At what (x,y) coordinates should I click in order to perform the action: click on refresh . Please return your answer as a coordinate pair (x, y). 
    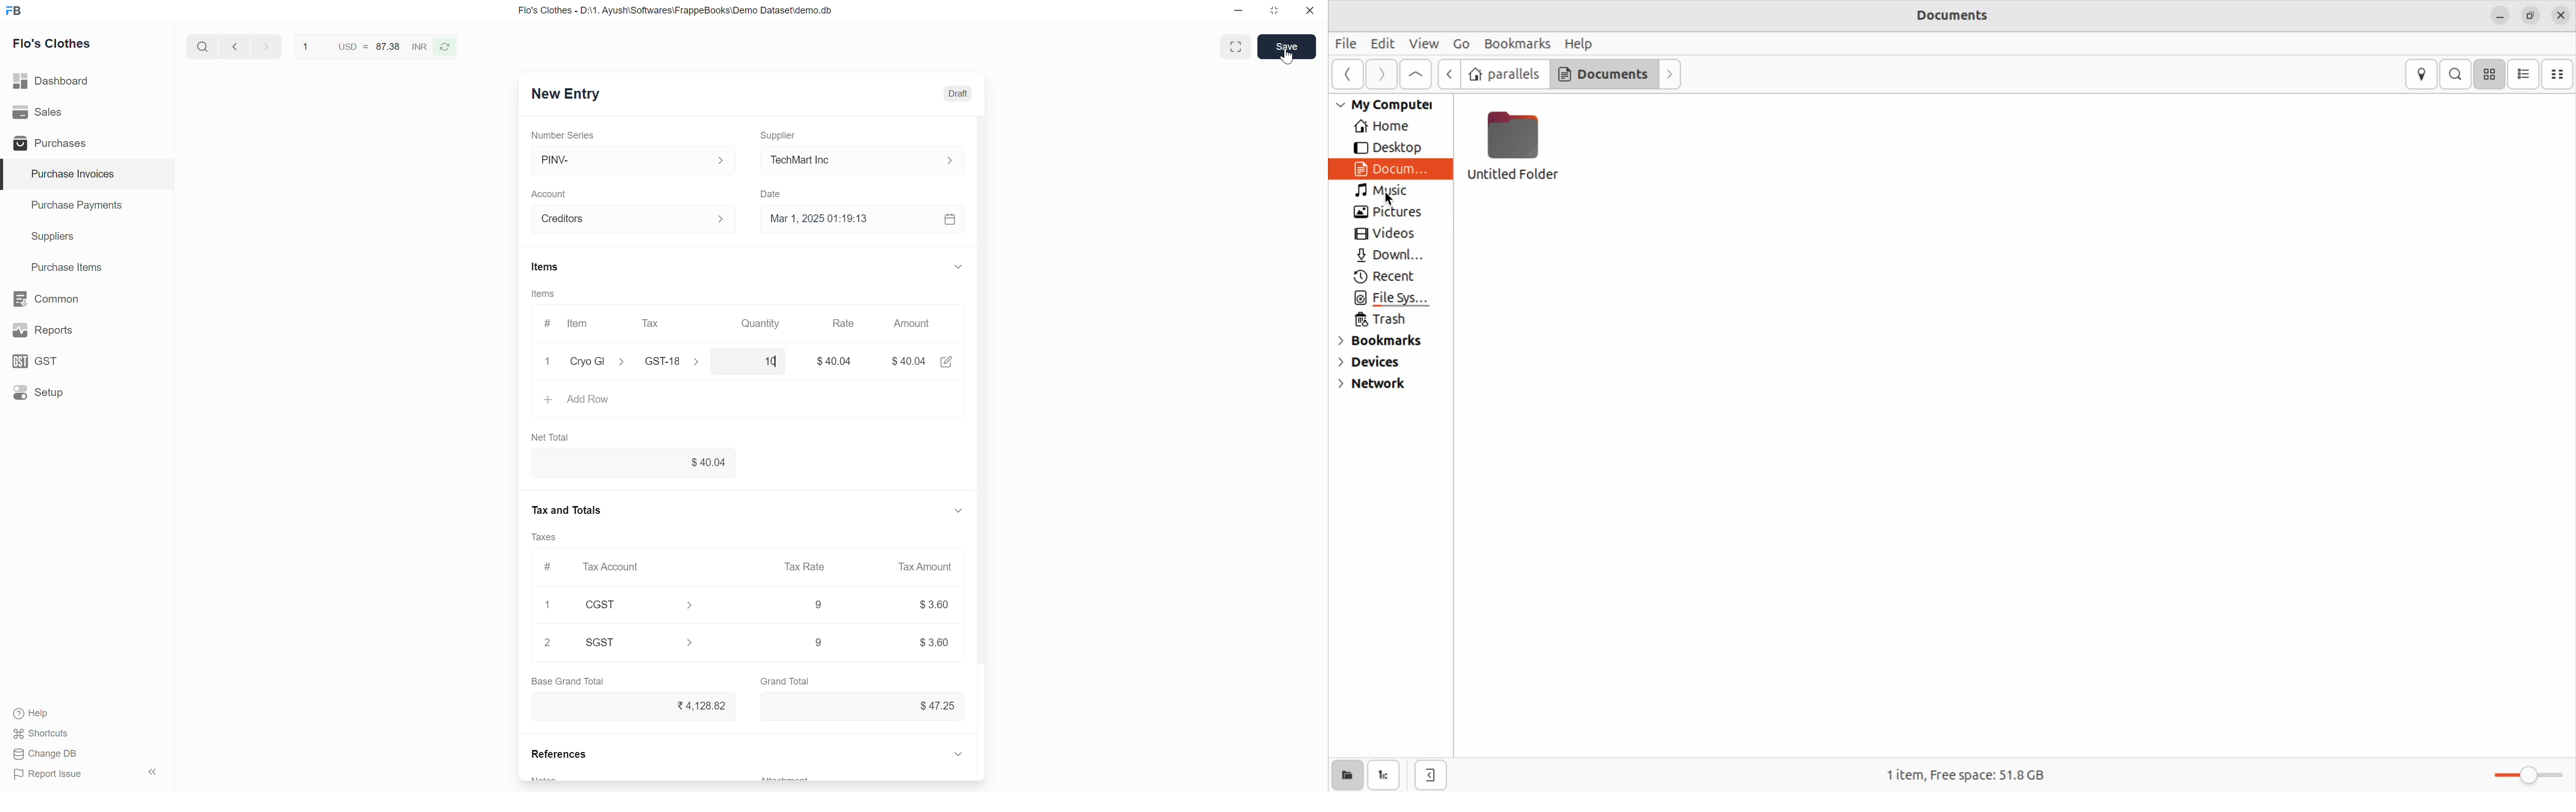
    Looking at the image, I should click on (447, 46).